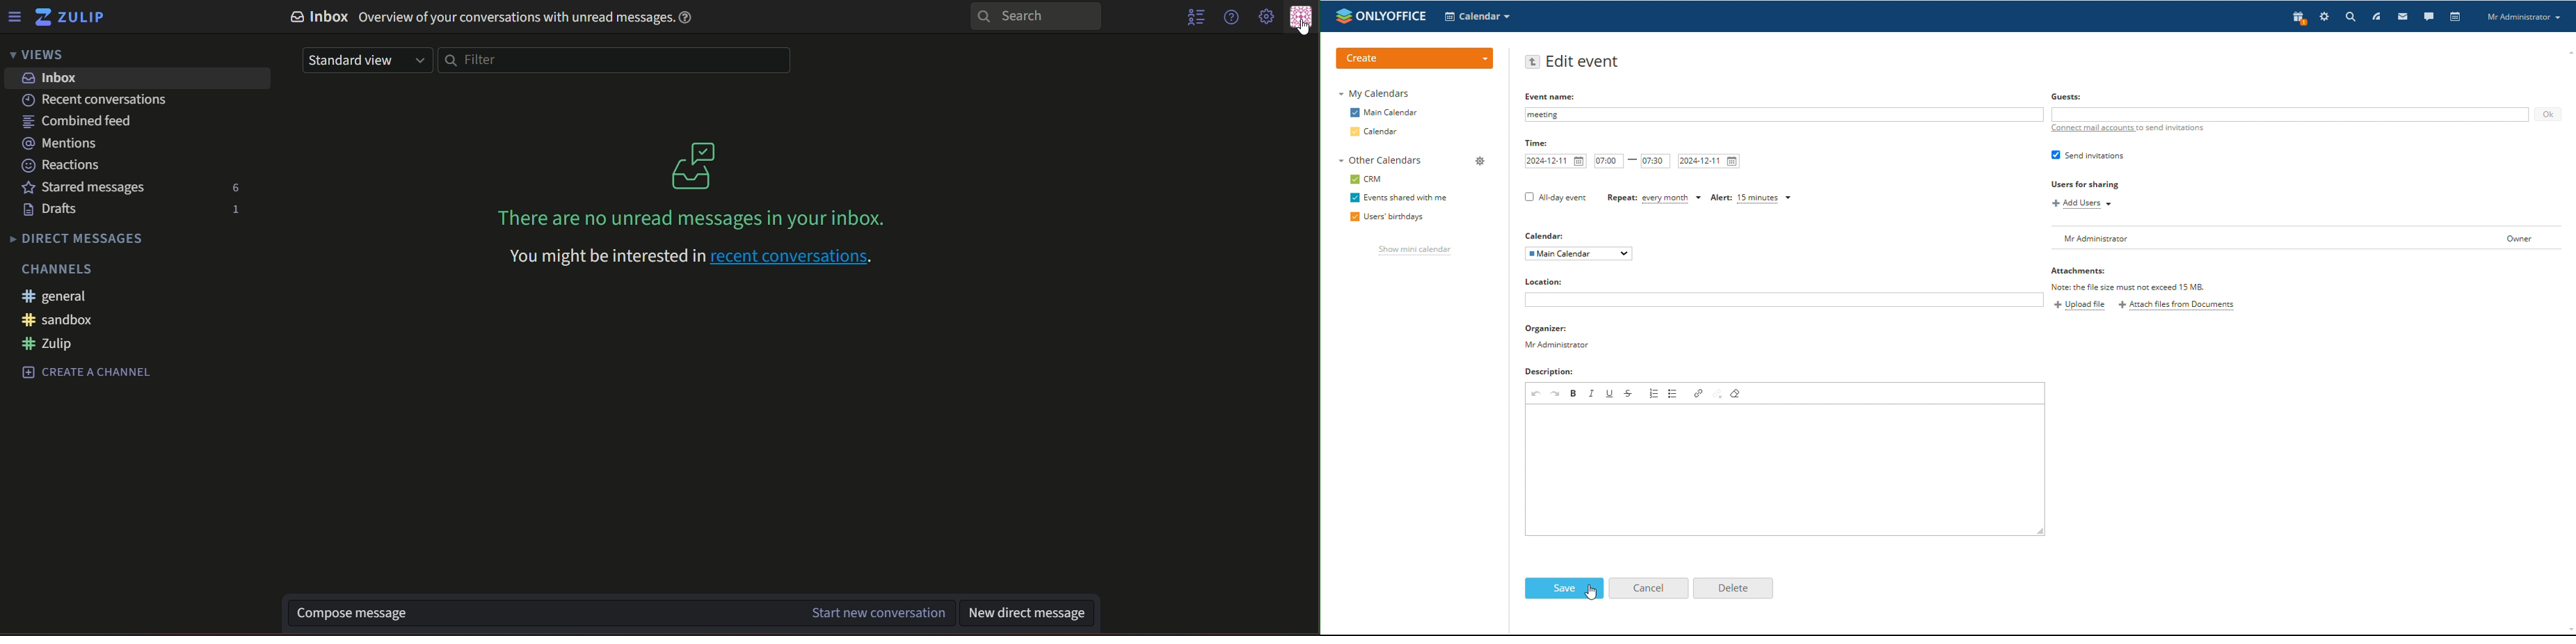 The height and width of the screenshot is (644, 2576). I want to click on crm, so click(1366, 179).